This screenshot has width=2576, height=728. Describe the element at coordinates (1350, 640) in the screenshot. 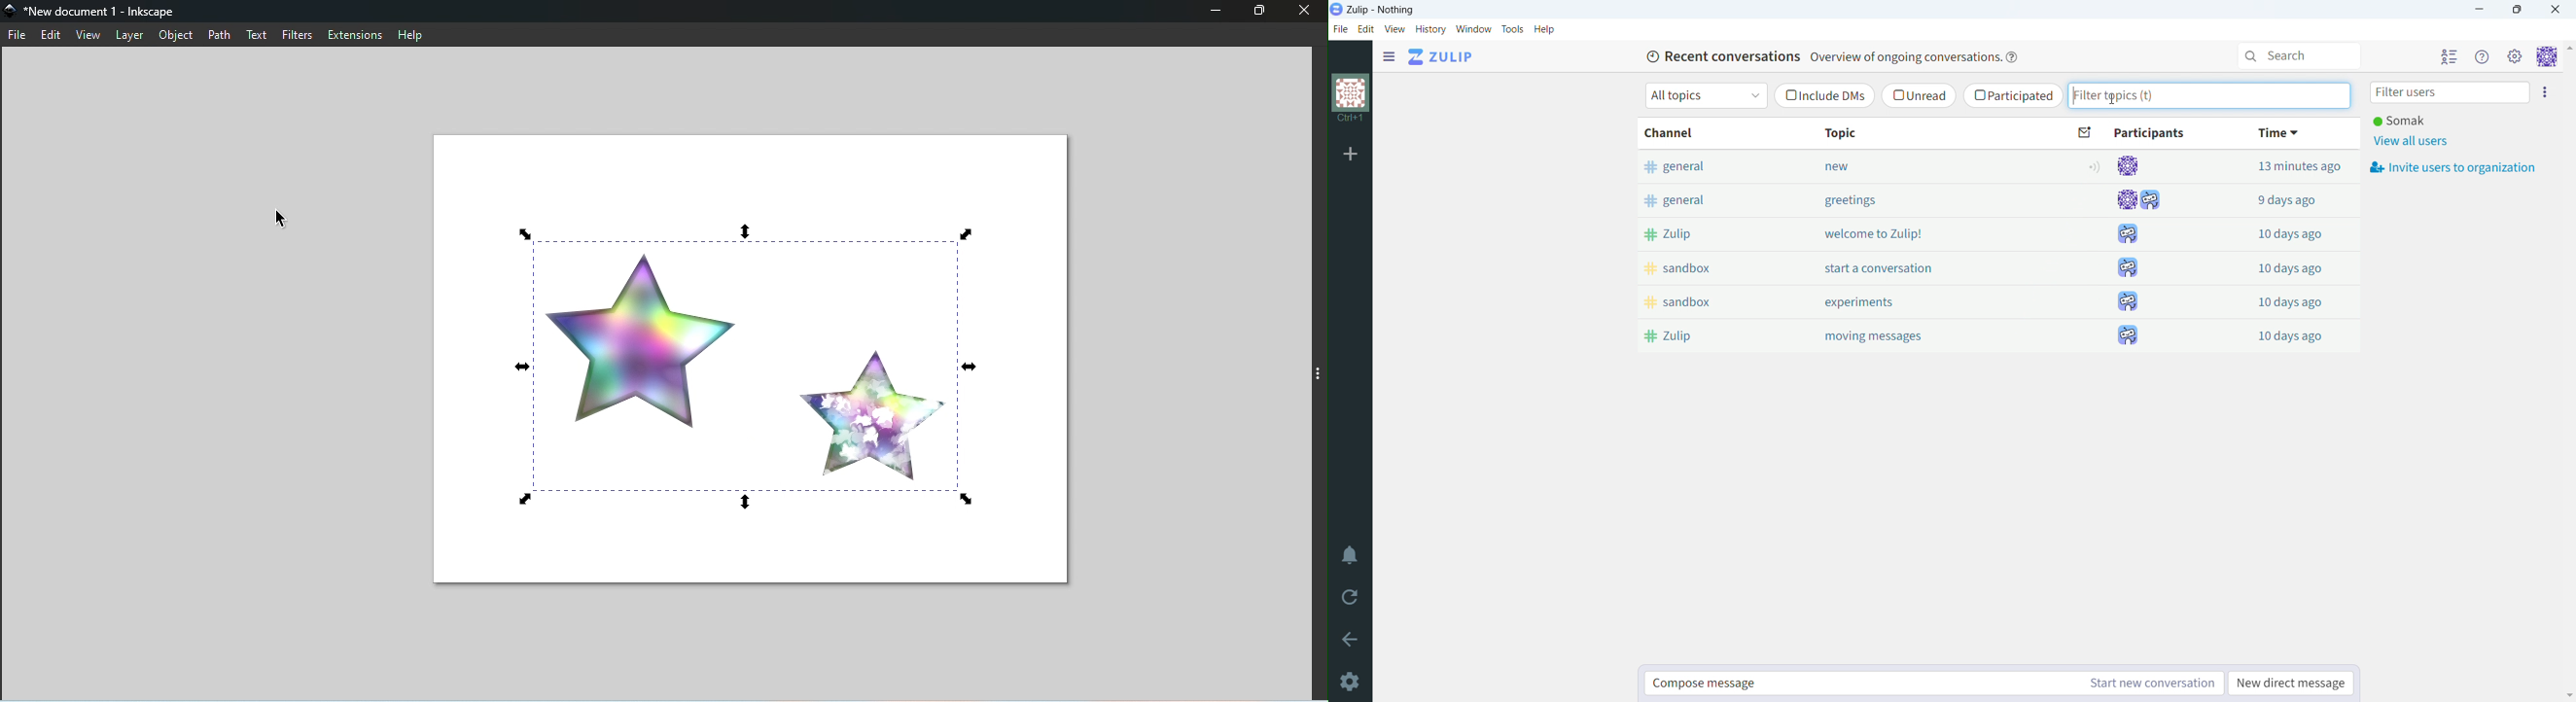

I see `go back` at that location.